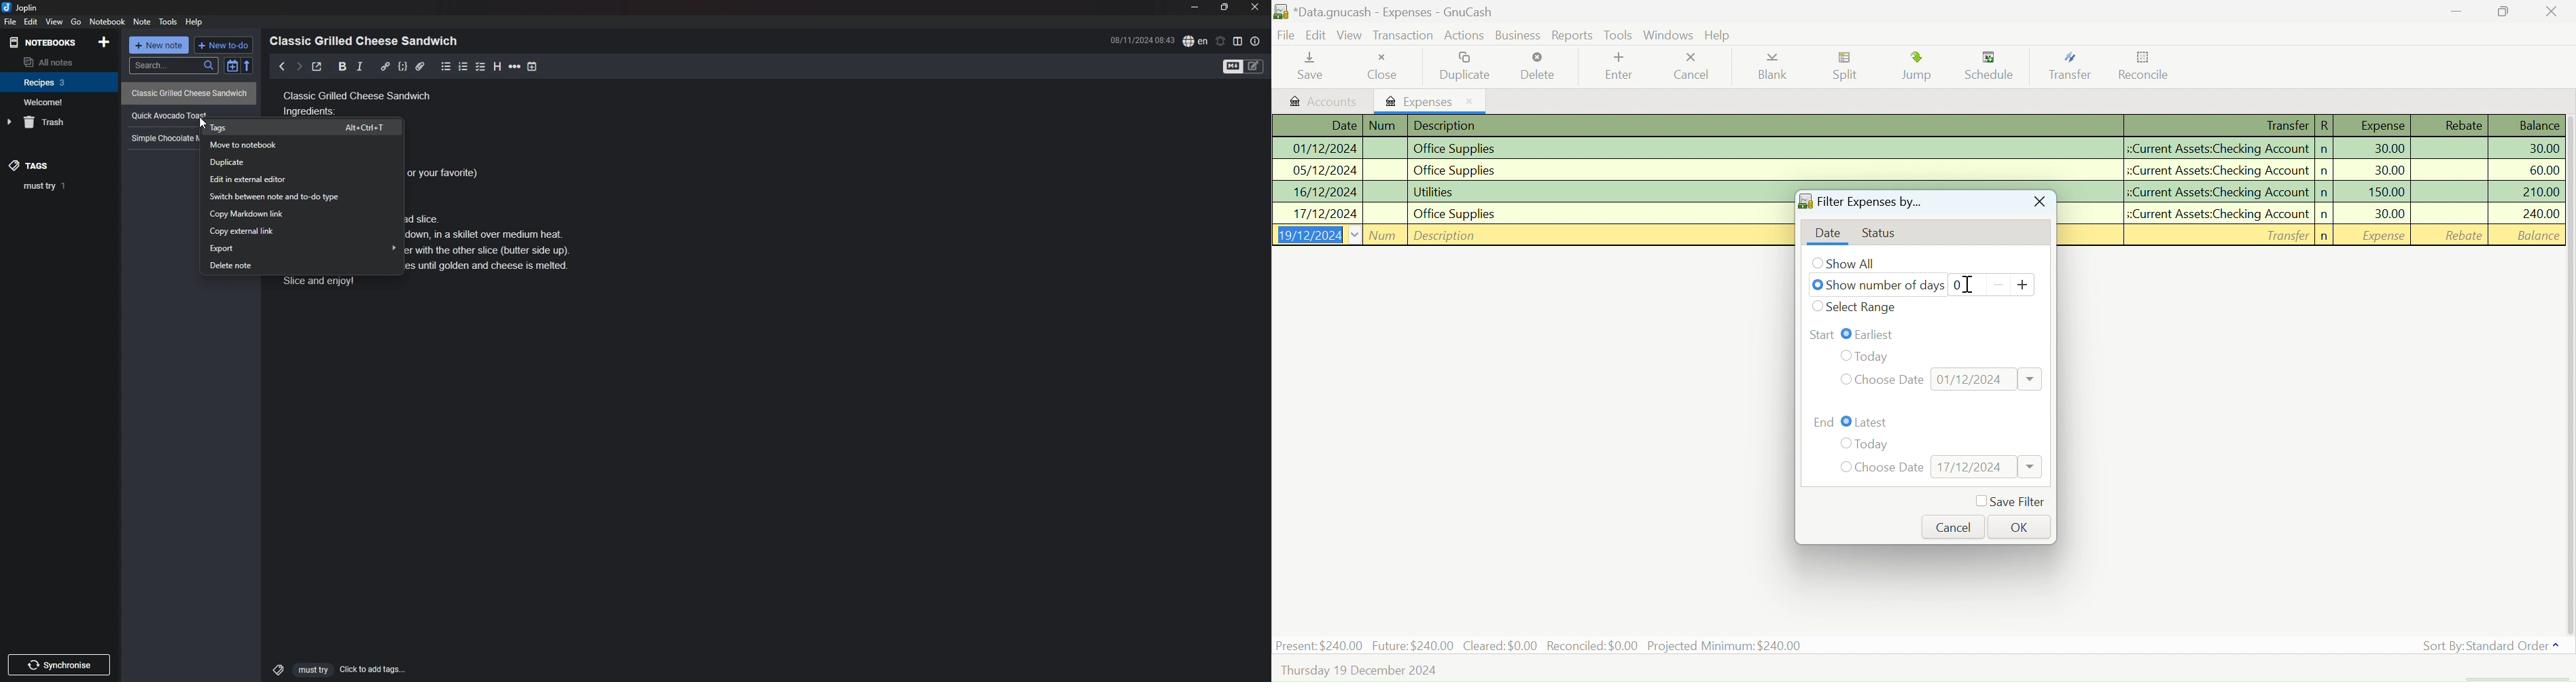  I want to click on Classic grilled cheese sandwich ingredients, so click(360, 101).